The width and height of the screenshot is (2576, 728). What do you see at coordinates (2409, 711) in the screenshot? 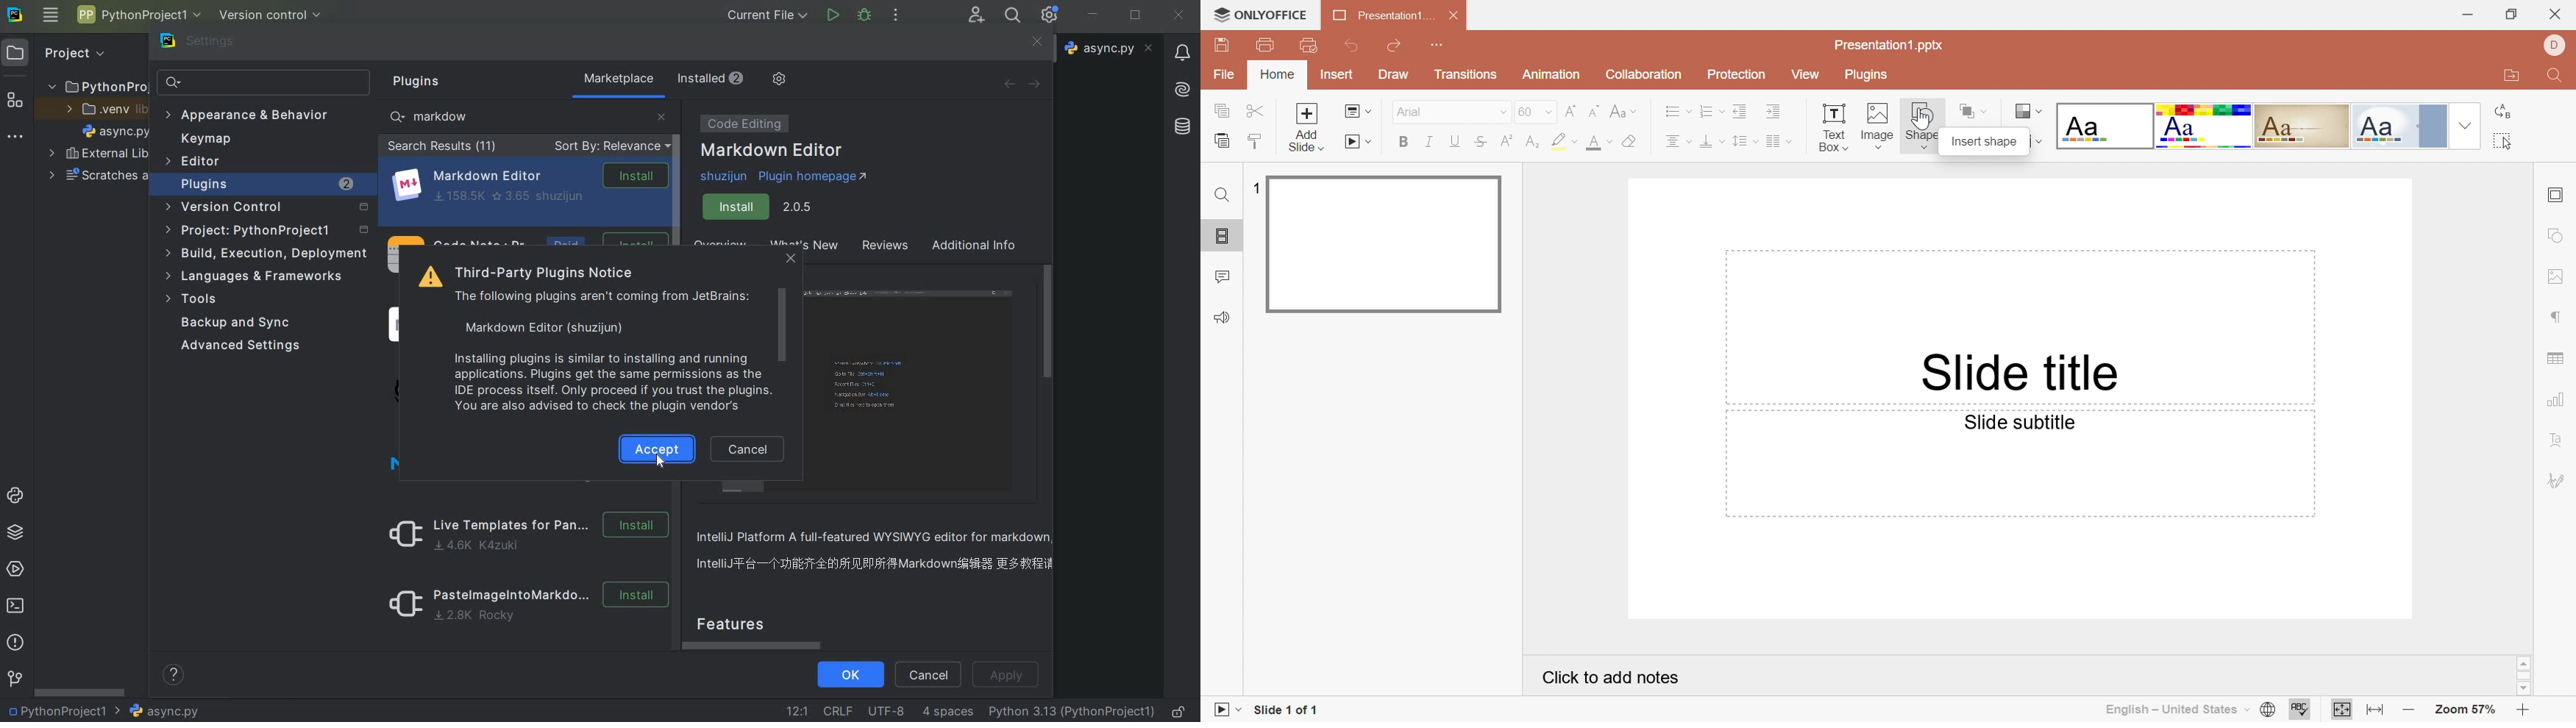
I see `Zoom out` at bounding box center [2409, 711].